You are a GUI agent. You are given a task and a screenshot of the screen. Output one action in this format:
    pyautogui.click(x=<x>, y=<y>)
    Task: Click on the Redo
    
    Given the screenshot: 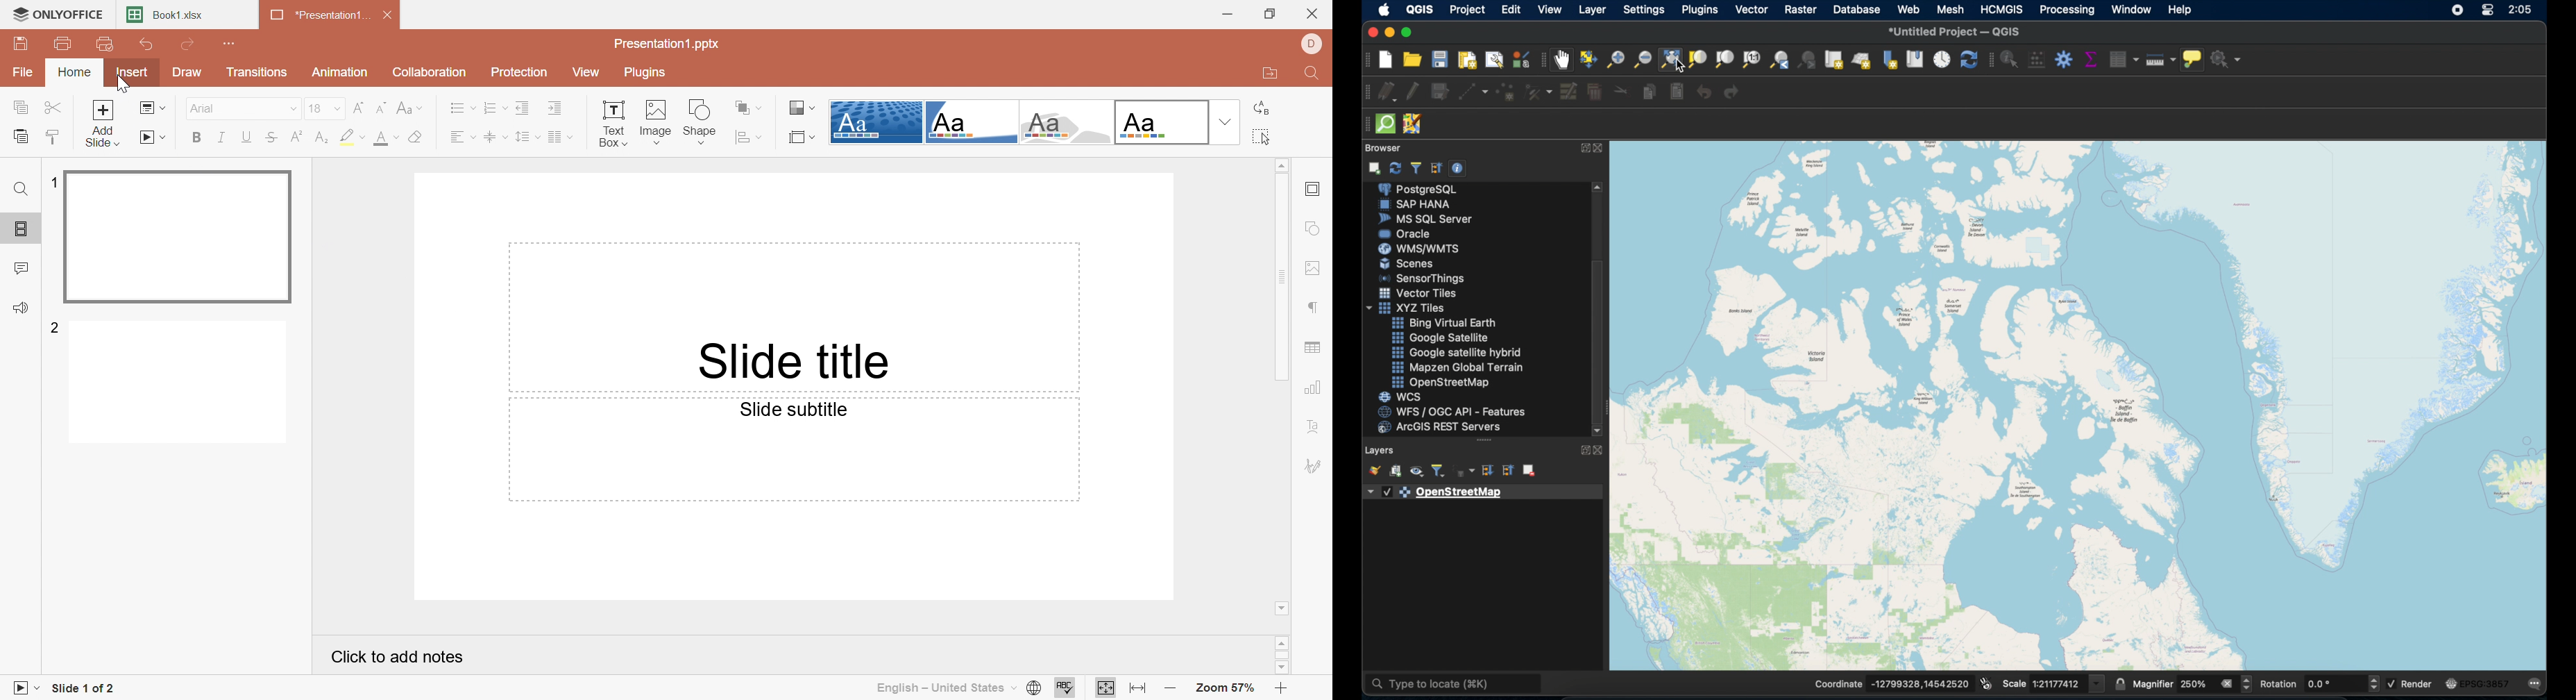 What is the action you would take?
    pyautogui.click(x=190, y=46)
    